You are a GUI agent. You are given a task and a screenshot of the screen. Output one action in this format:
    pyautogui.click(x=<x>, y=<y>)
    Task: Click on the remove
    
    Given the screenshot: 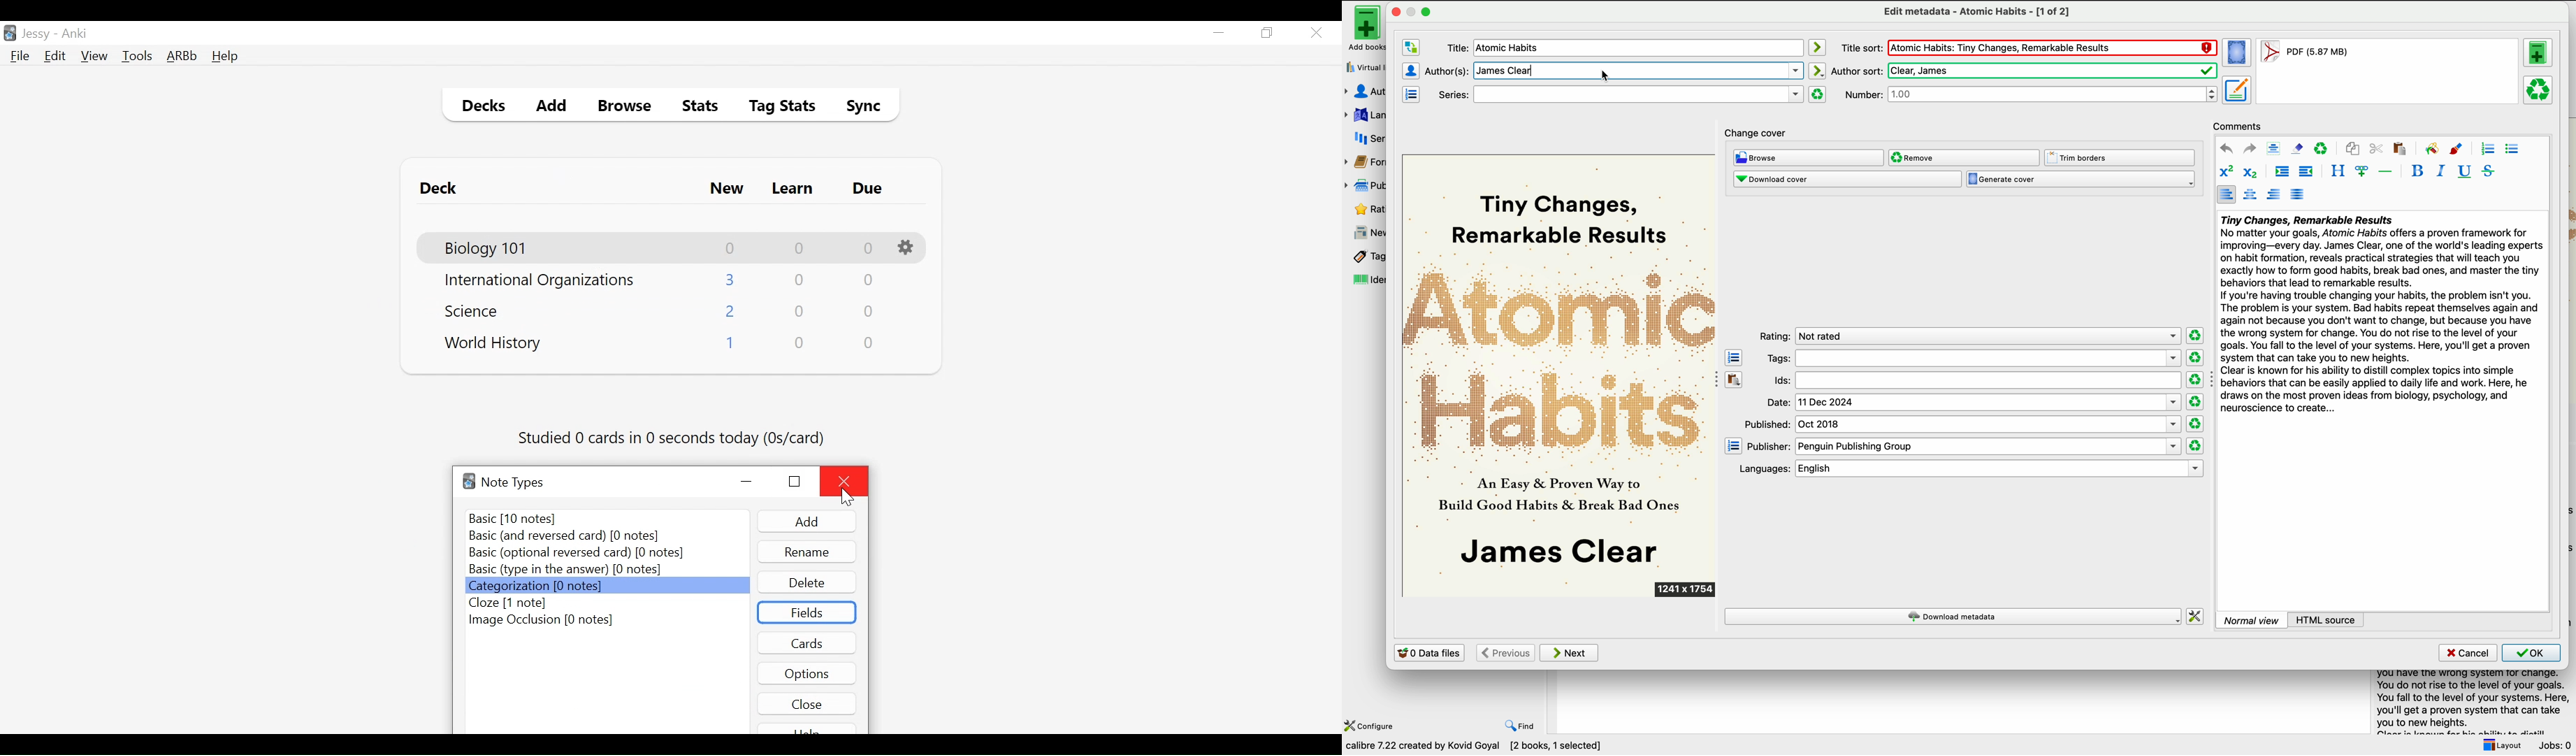 What is the action you would take?
    pyautogui.click(x=1964, y=158)
    